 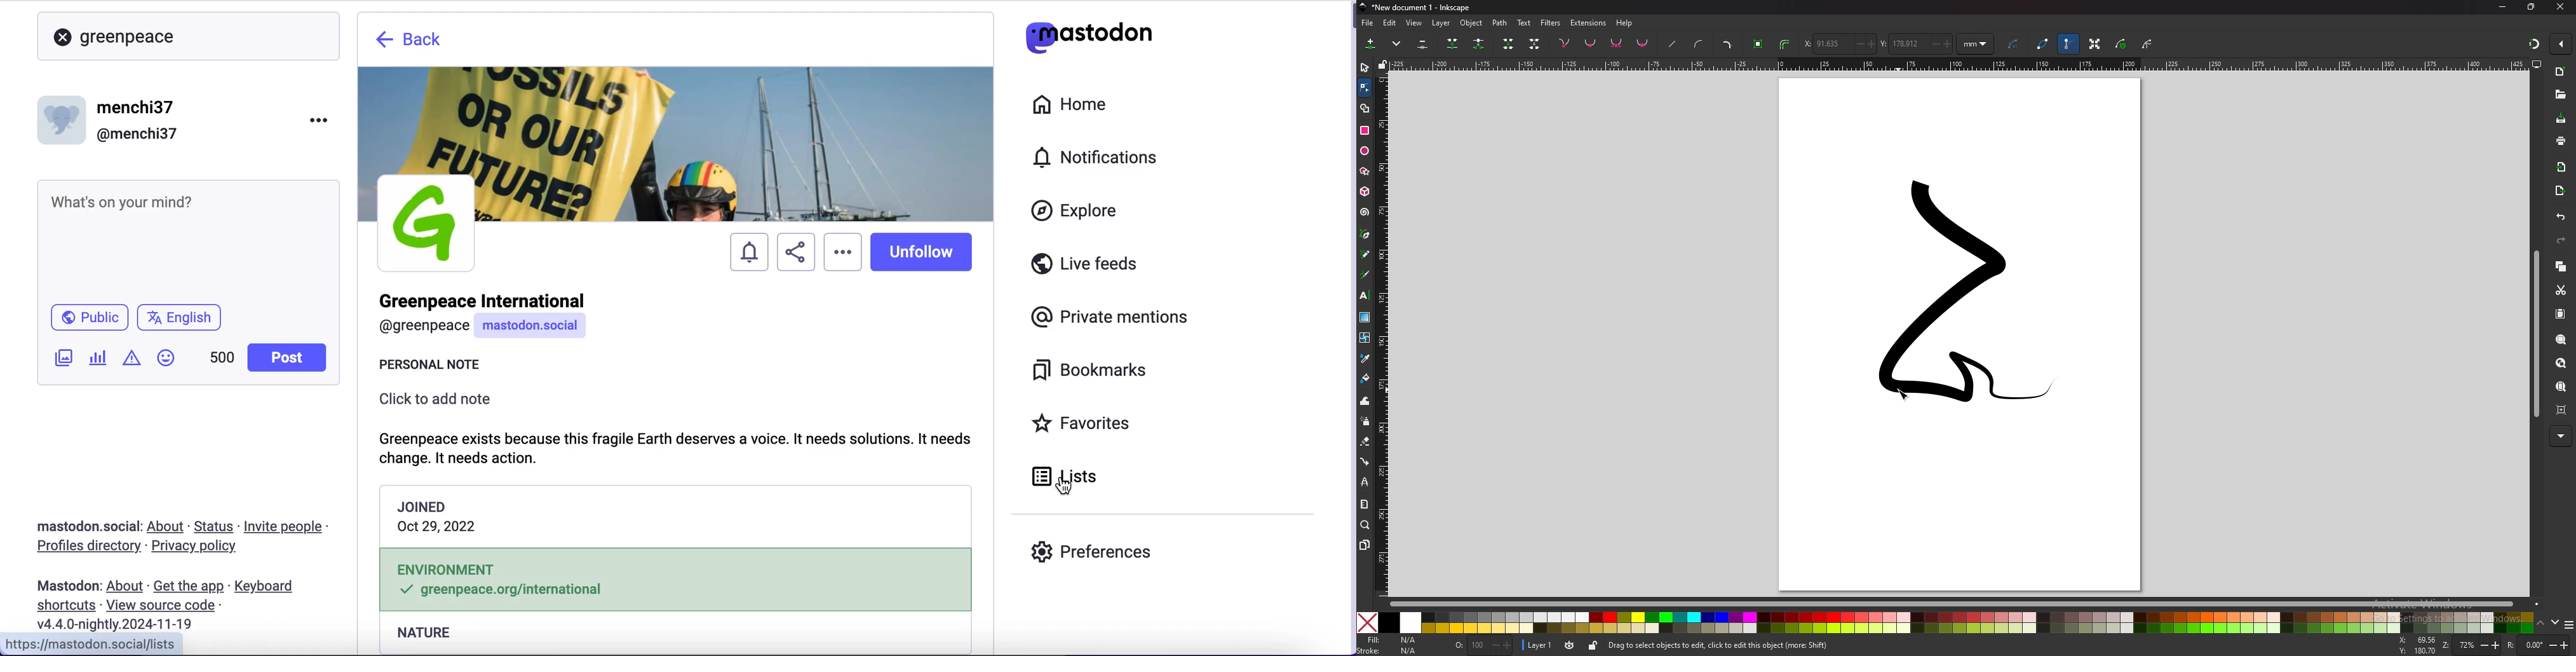 What do you see at coordinates (222, 359) in the screenshot?
I see `characters` at bounding box center [222, 359].